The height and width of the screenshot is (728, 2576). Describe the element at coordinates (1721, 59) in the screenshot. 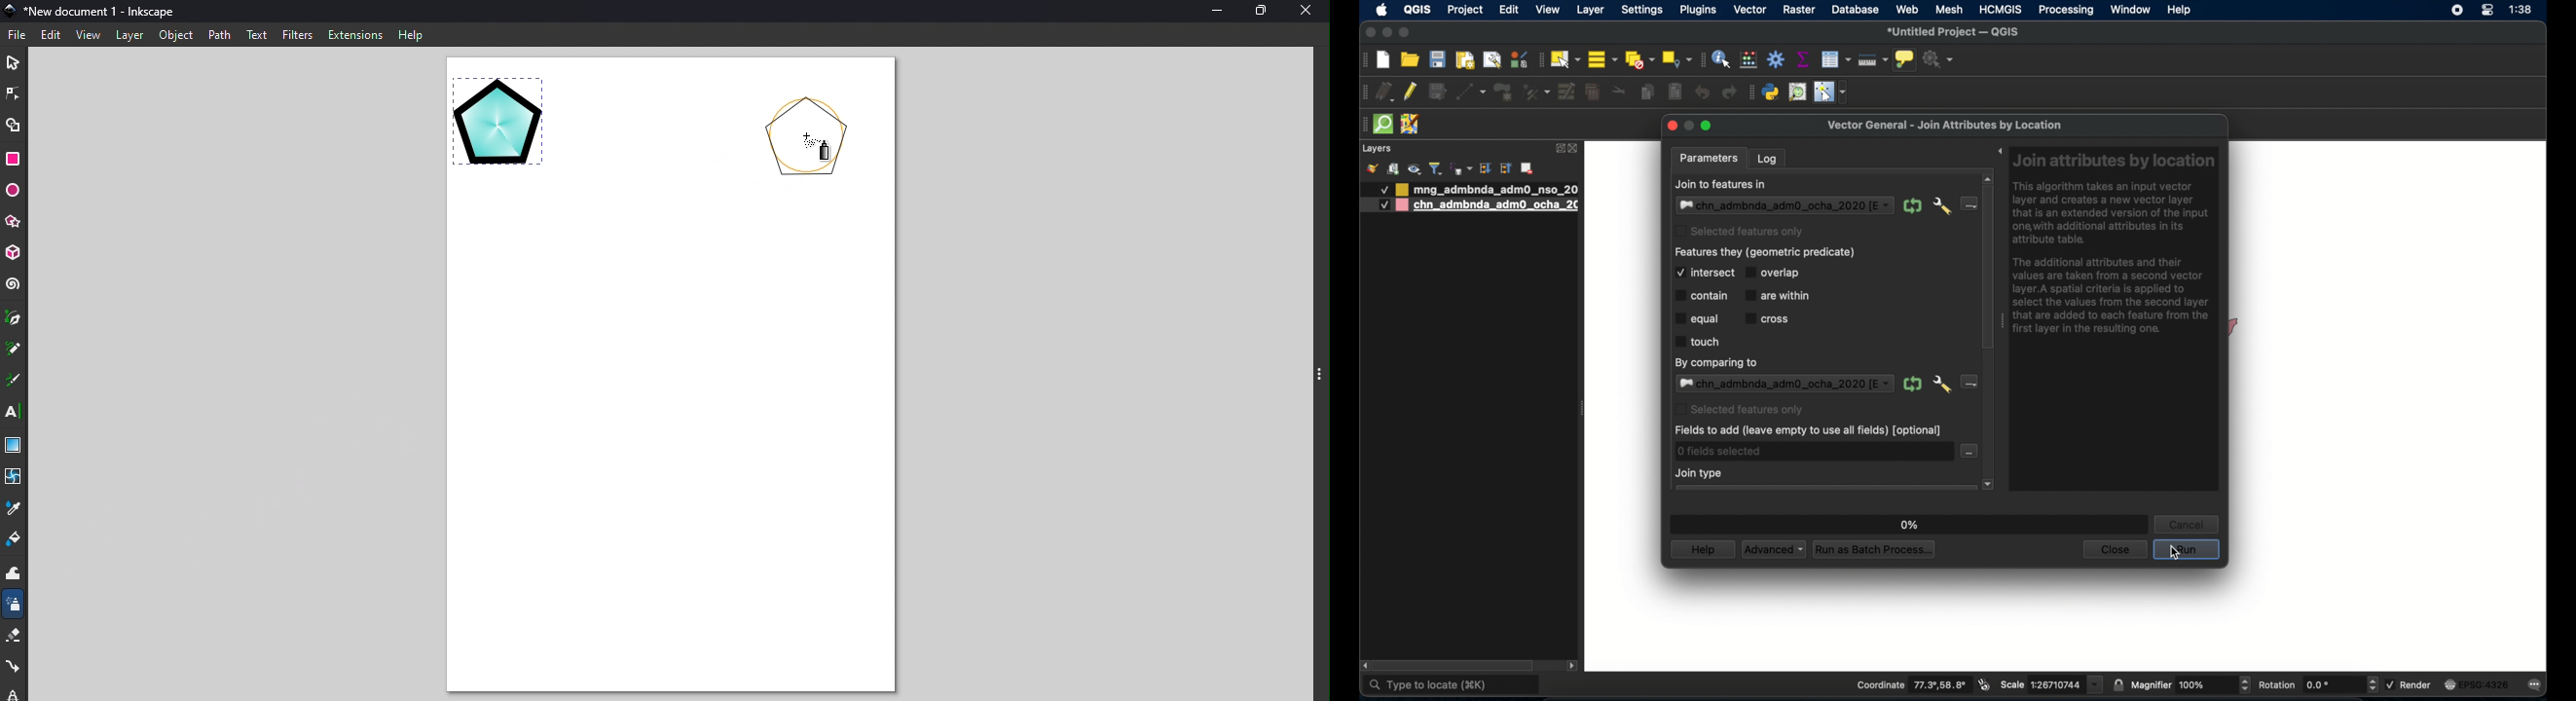

I see `identify feature` at that location.